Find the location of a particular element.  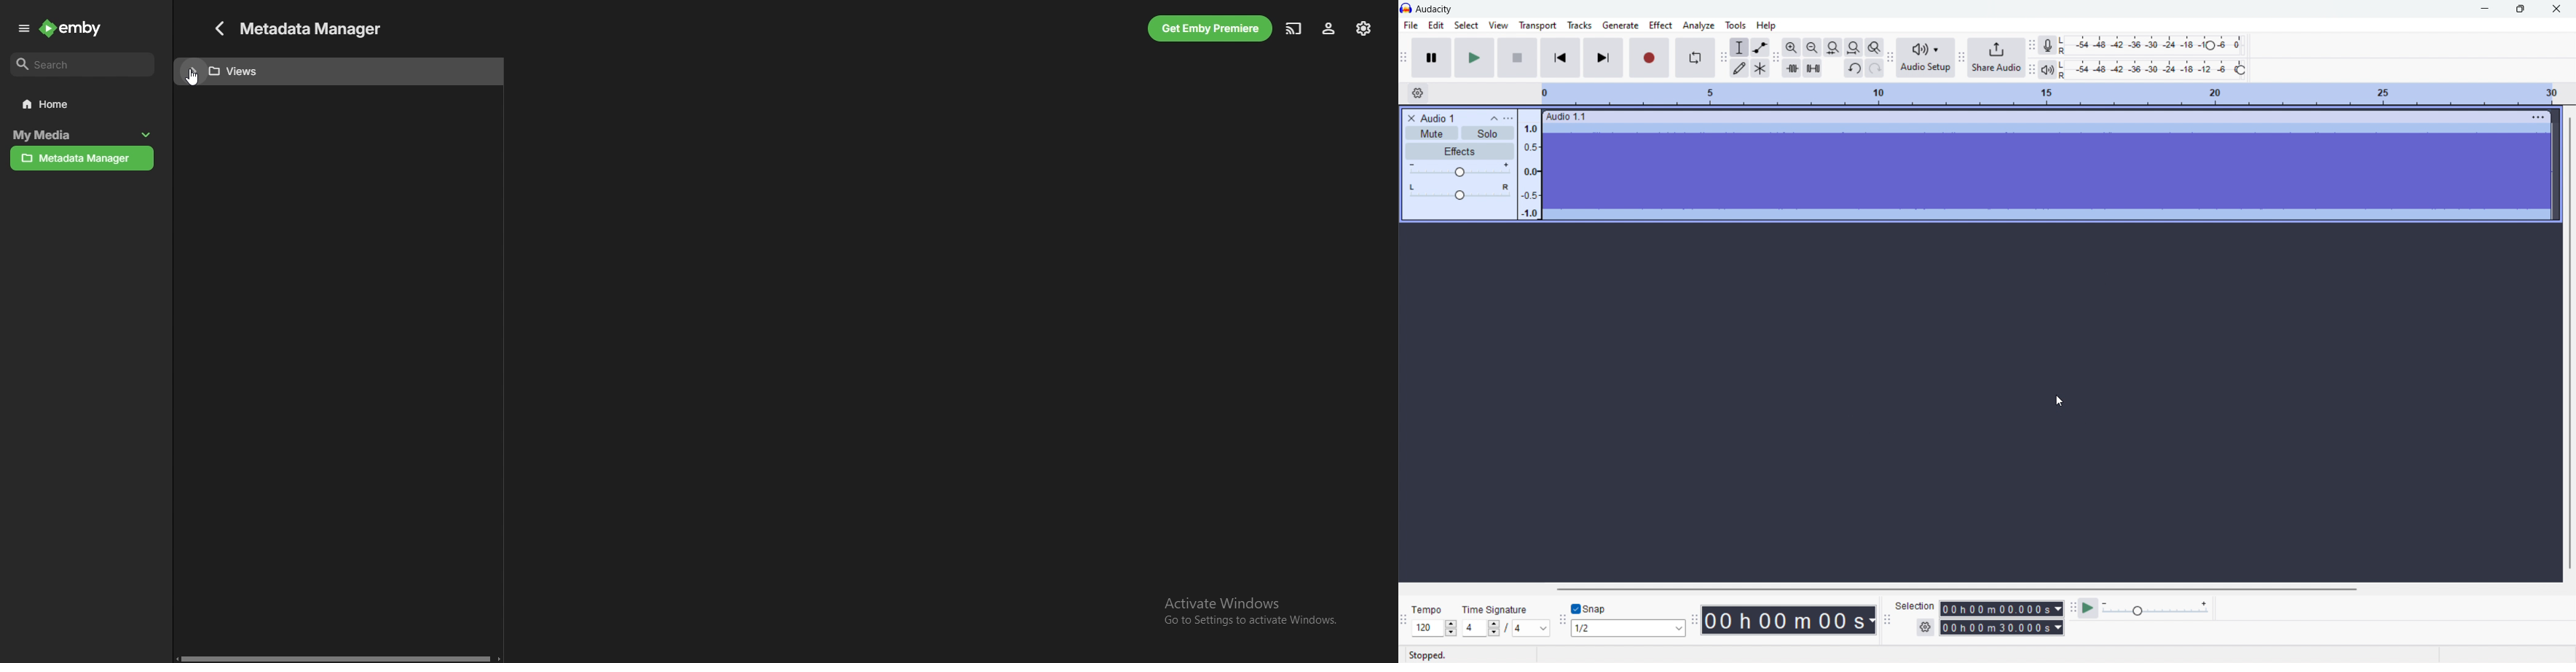

recording meter is located at coordinates (2048, 45).